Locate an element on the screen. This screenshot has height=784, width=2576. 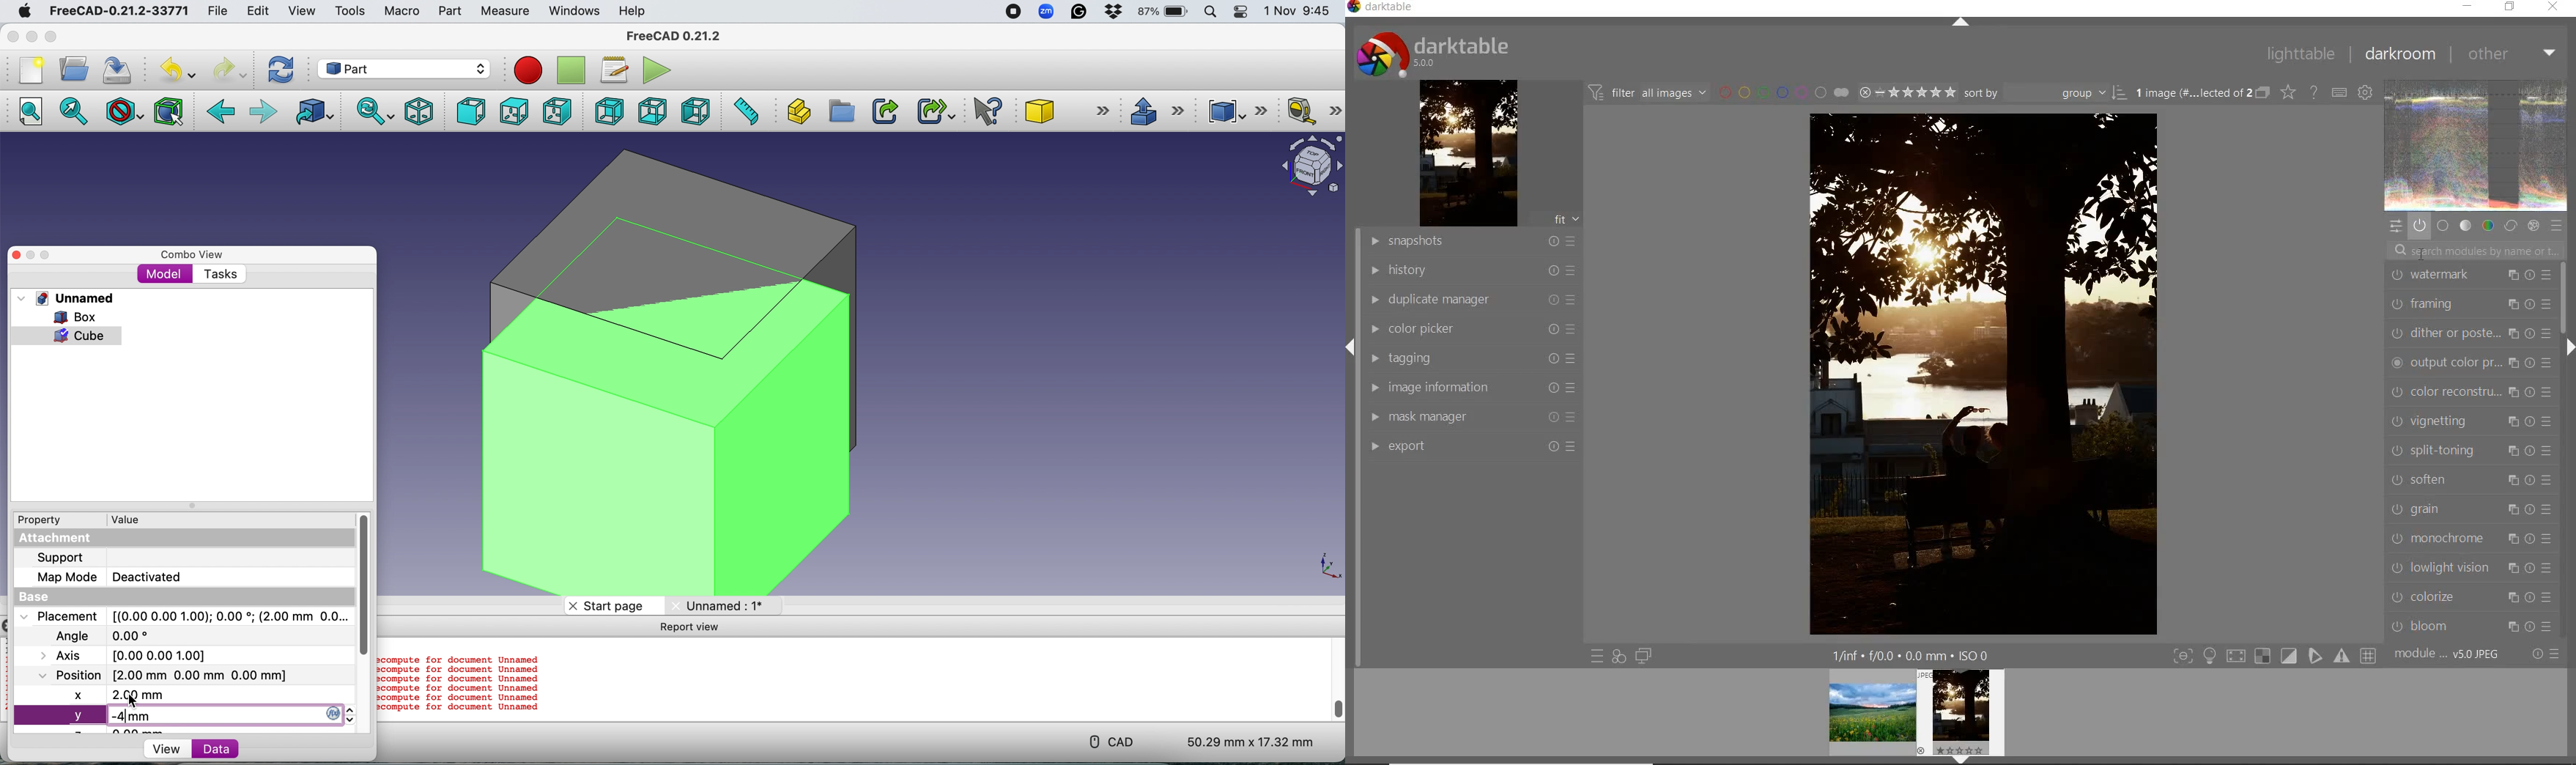
Angle 0.00 is located at coordinates (109, 636).